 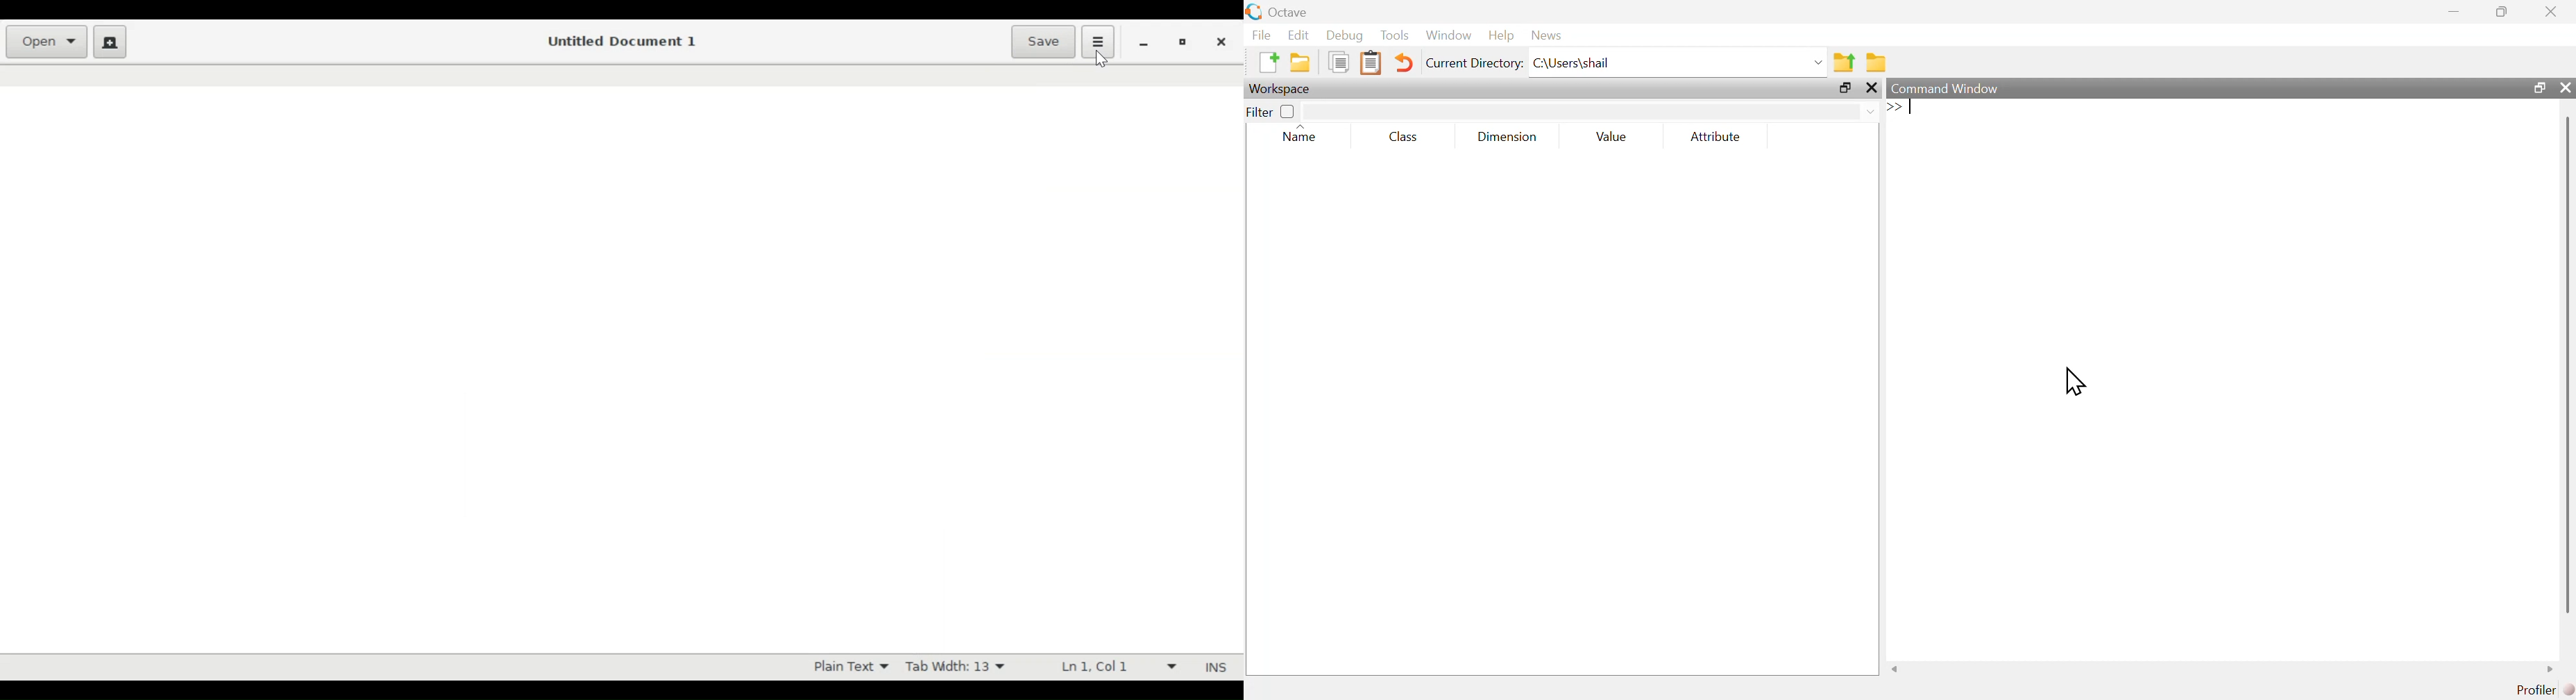 I want to click on News, so click(x=1546, y=35).